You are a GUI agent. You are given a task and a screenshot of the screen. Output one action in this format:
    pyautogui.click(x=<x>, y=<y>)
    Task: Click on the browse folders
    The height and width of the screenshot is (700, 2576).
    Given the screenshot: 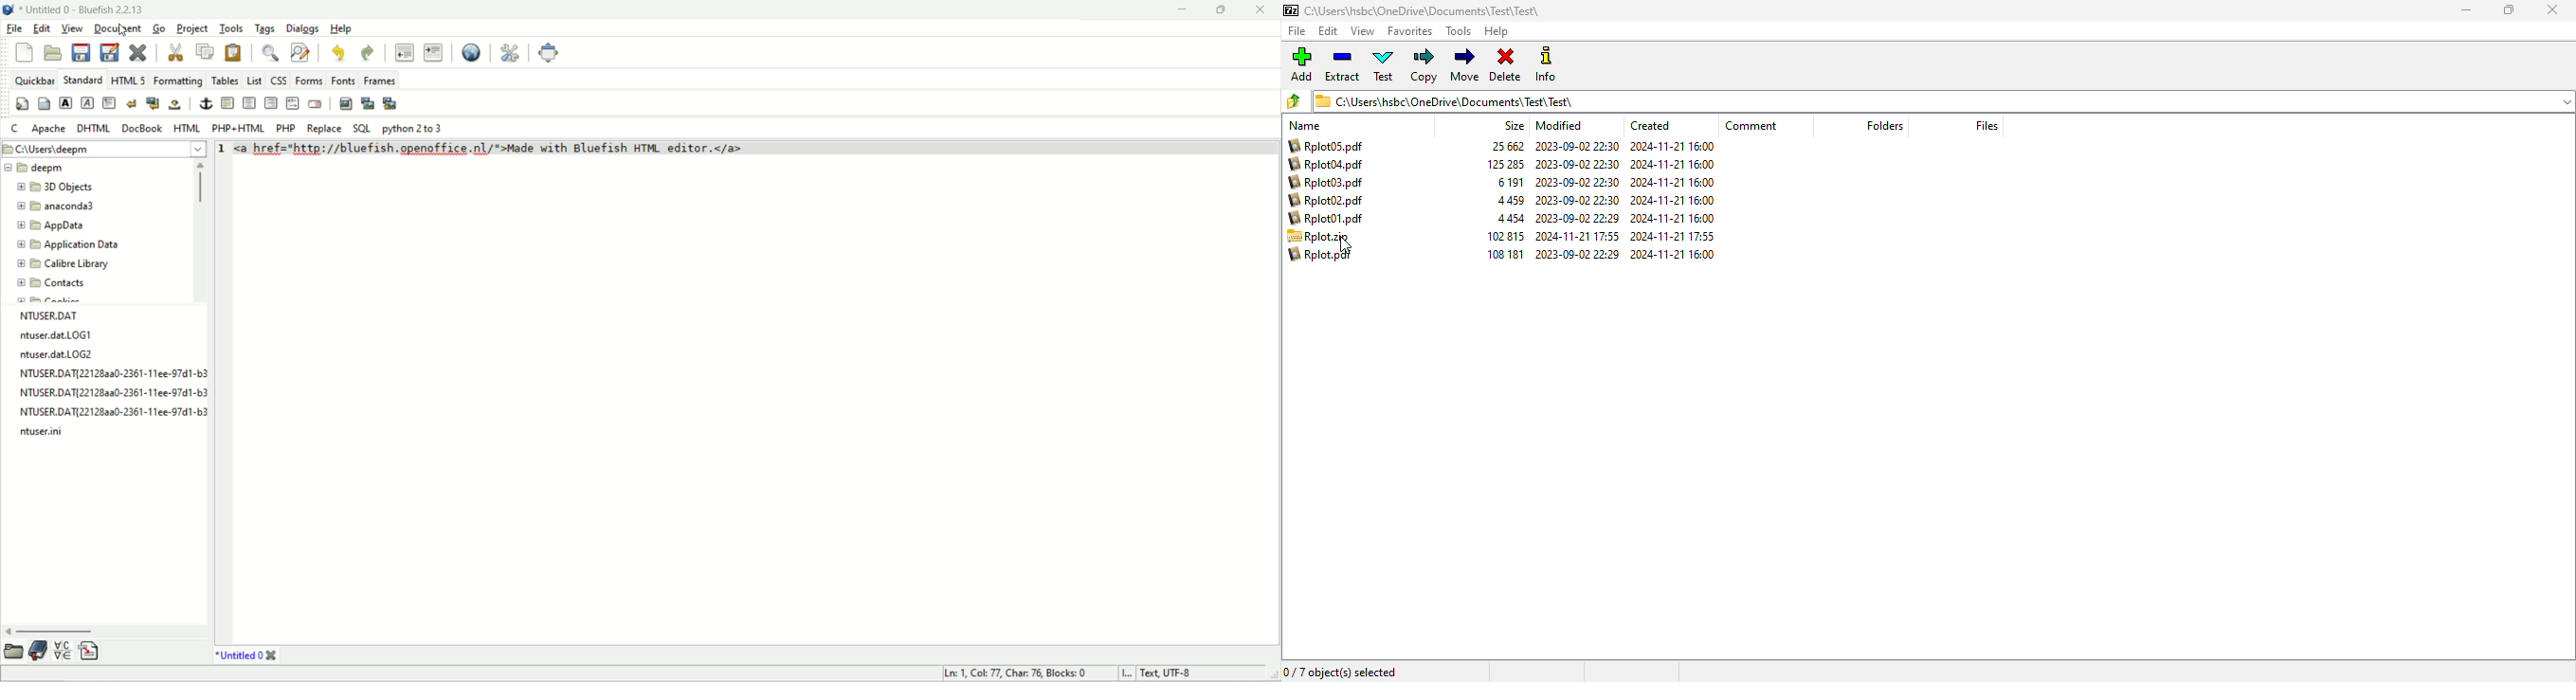 What is the action you would take?
    pyautogui.click(x=1293, y=100)
    